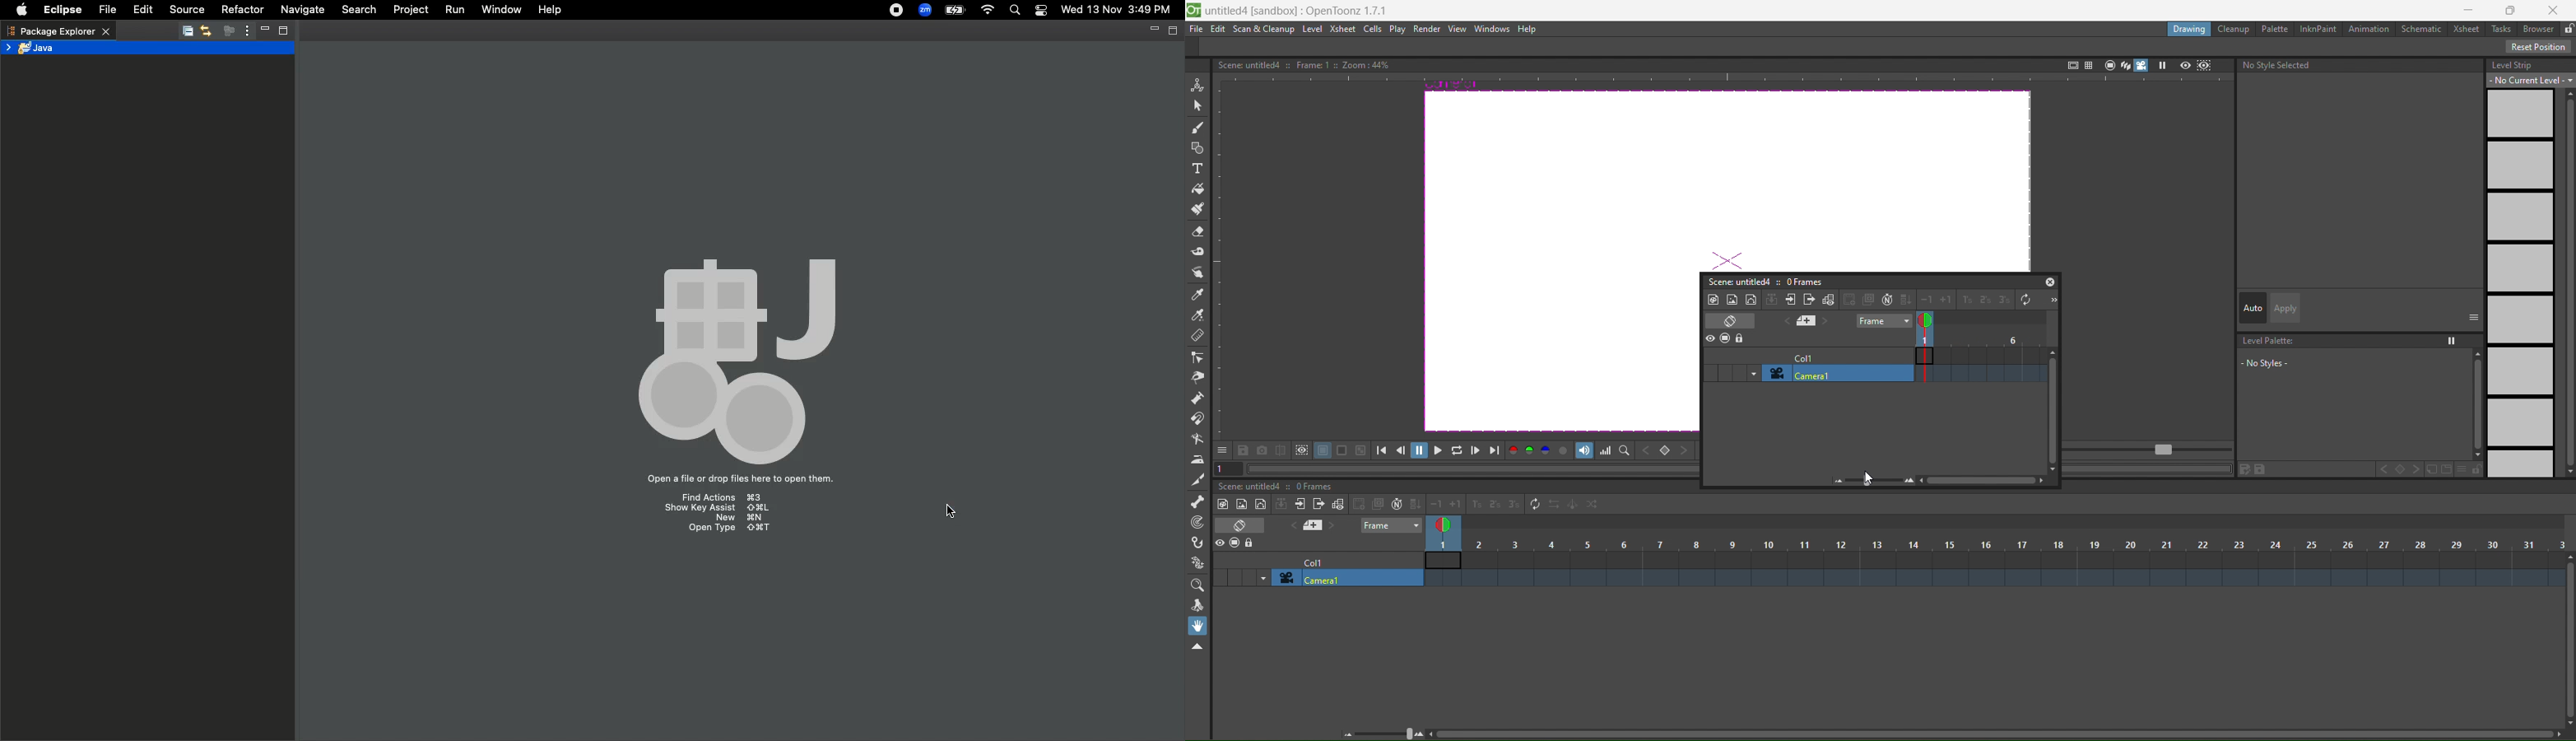 The image size is (2576, 756). What do you see at coordinates (21, 10) in the screenshot?
I see `Apple logo` at bounding box center [21, 10].